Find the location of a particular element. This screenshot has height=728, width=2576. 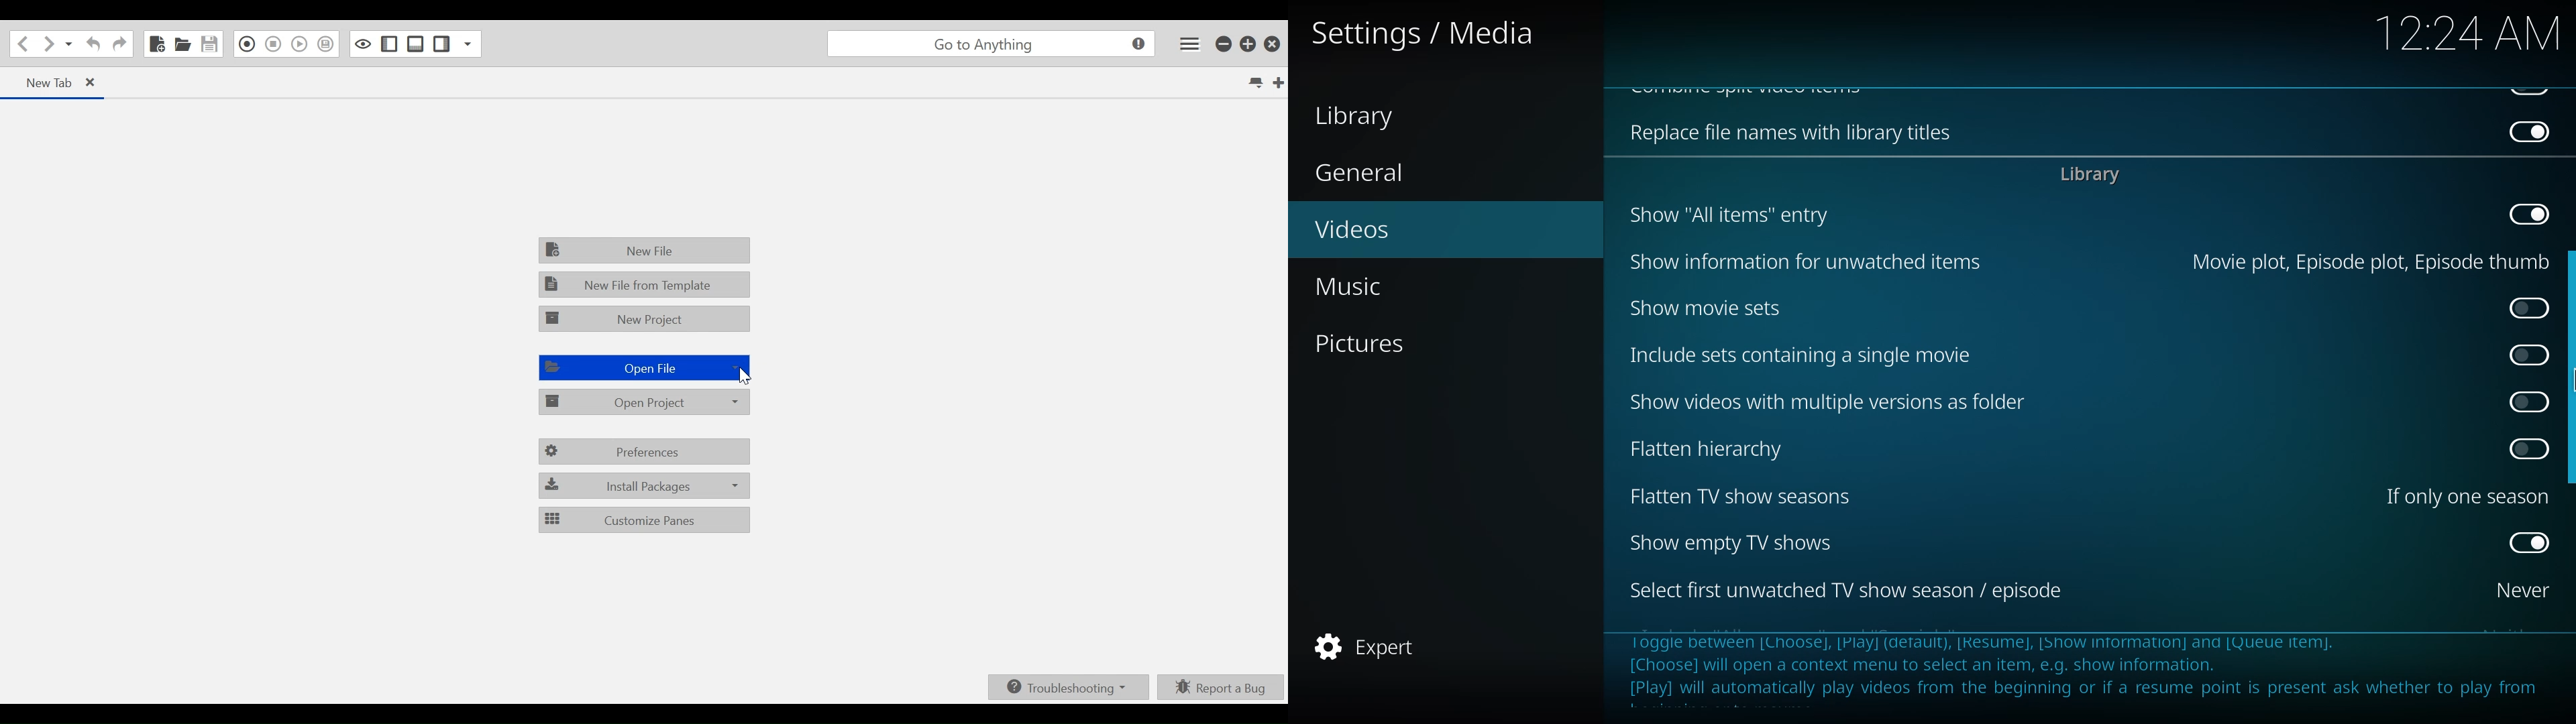

time is located at coordinates (2466, 32).